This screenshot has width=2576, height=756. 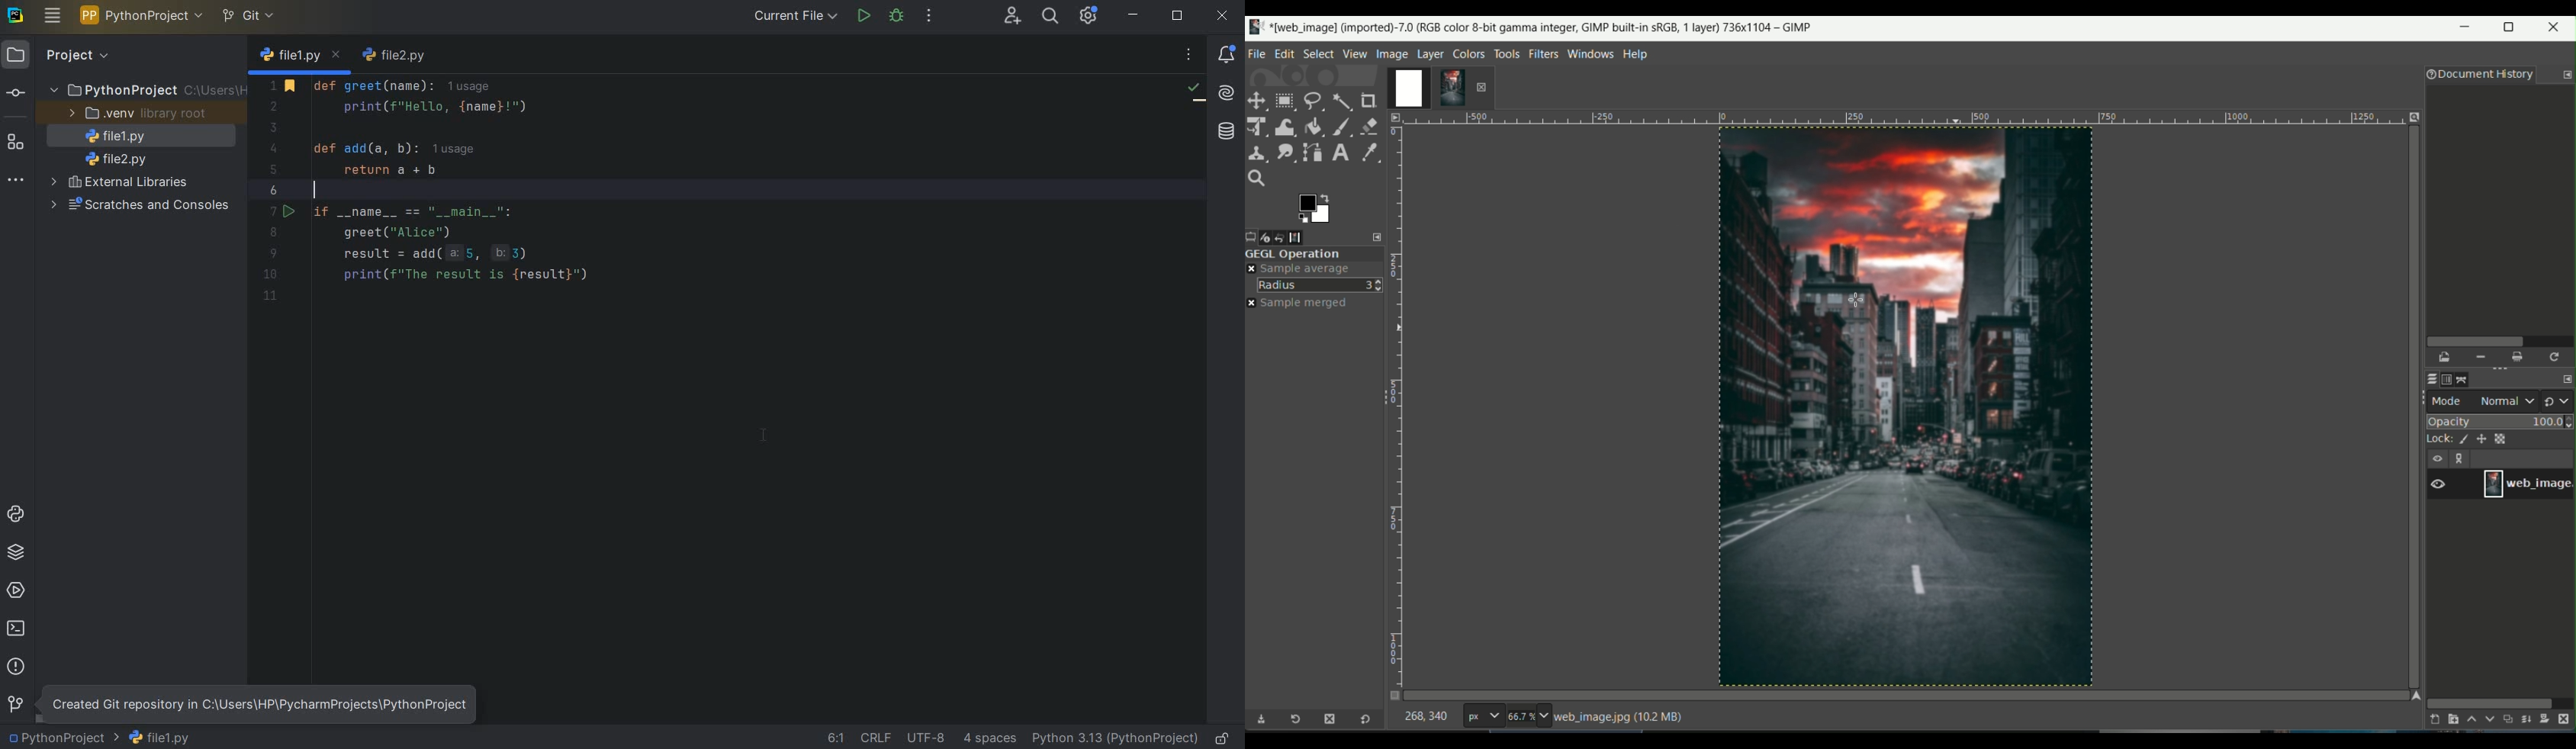 I want to click on help tab, so click(x=1636, y=53).